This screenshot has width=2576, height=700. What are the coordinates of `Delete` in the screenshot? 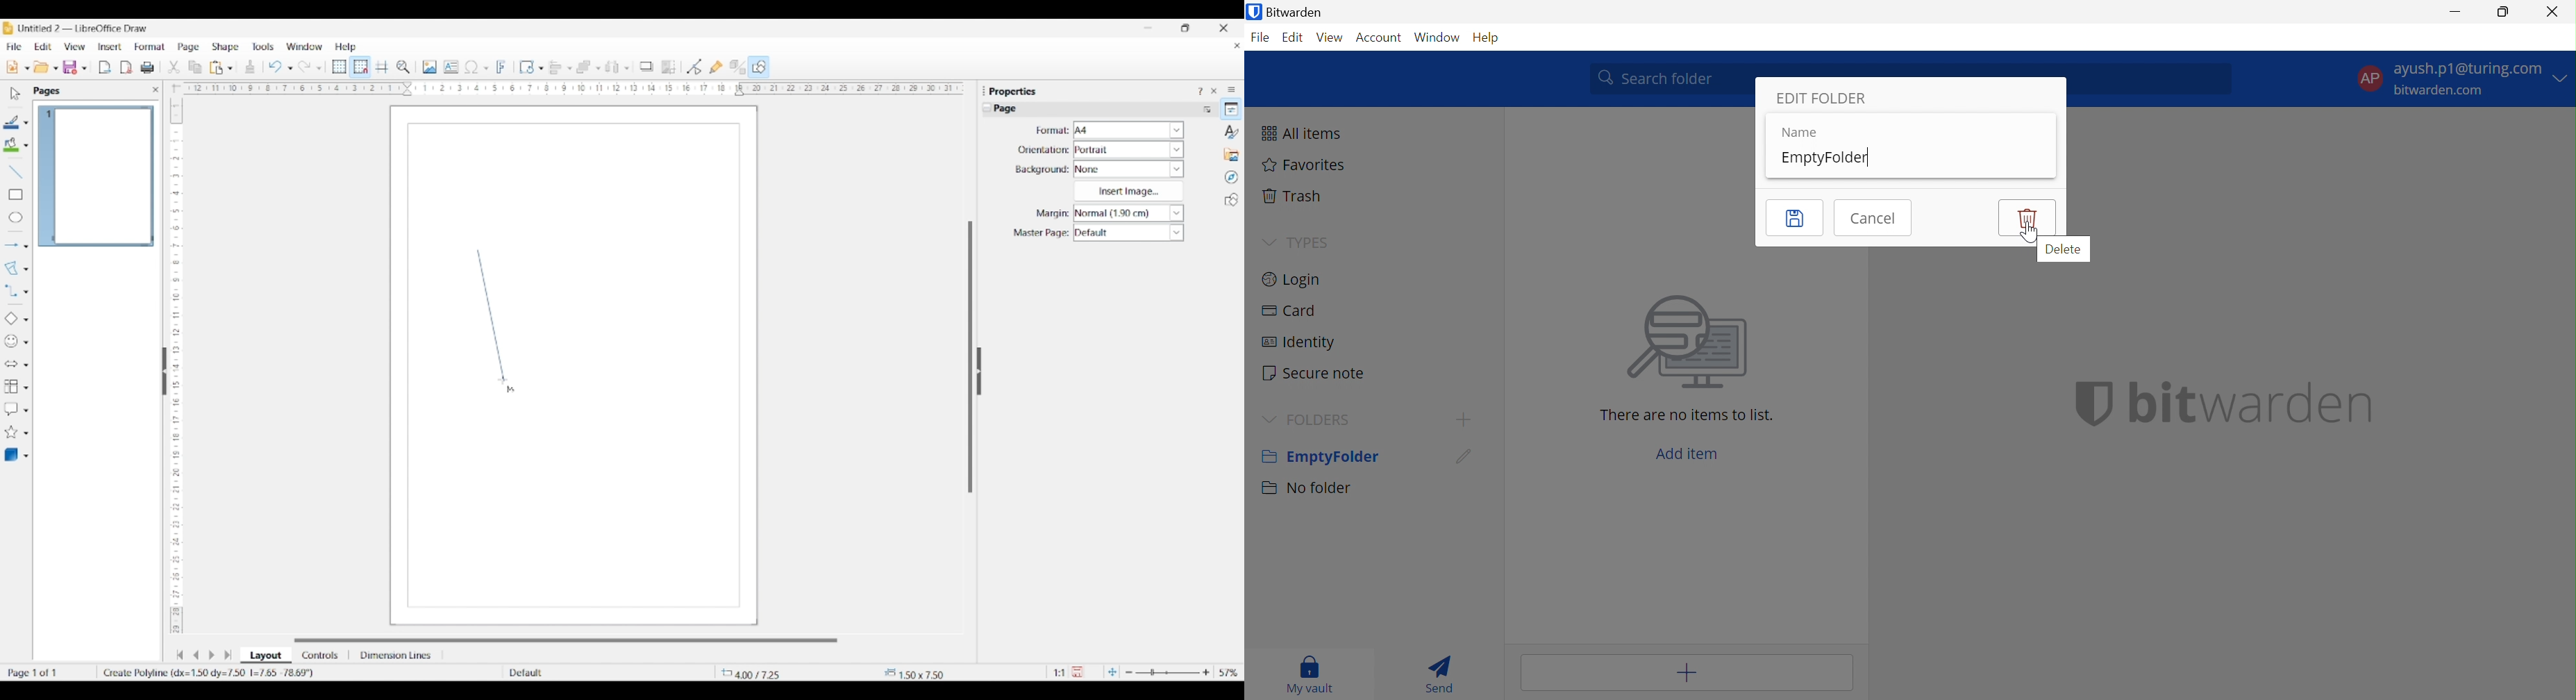 It's located at (2064, 249).